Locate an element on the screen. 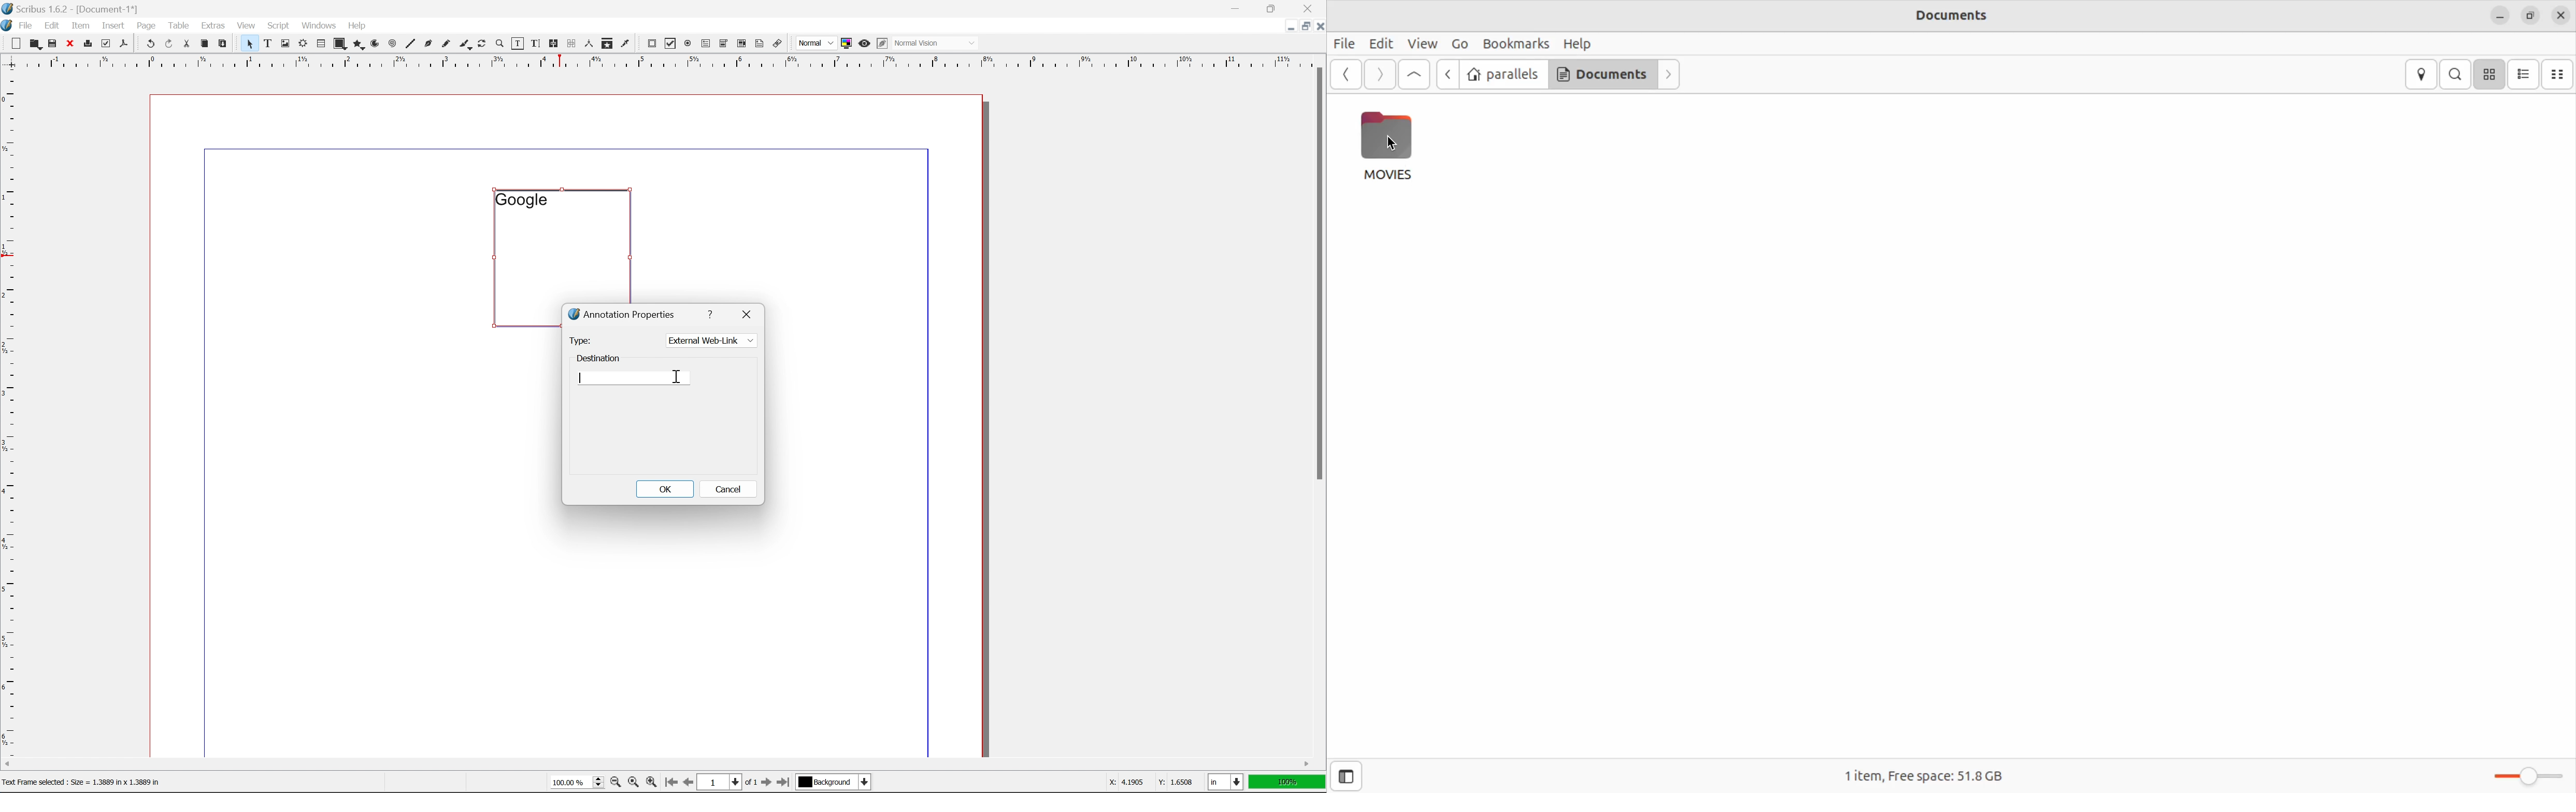 The width and height of the screenshot is (2576, 812). table is located at coordinates (320, 44).